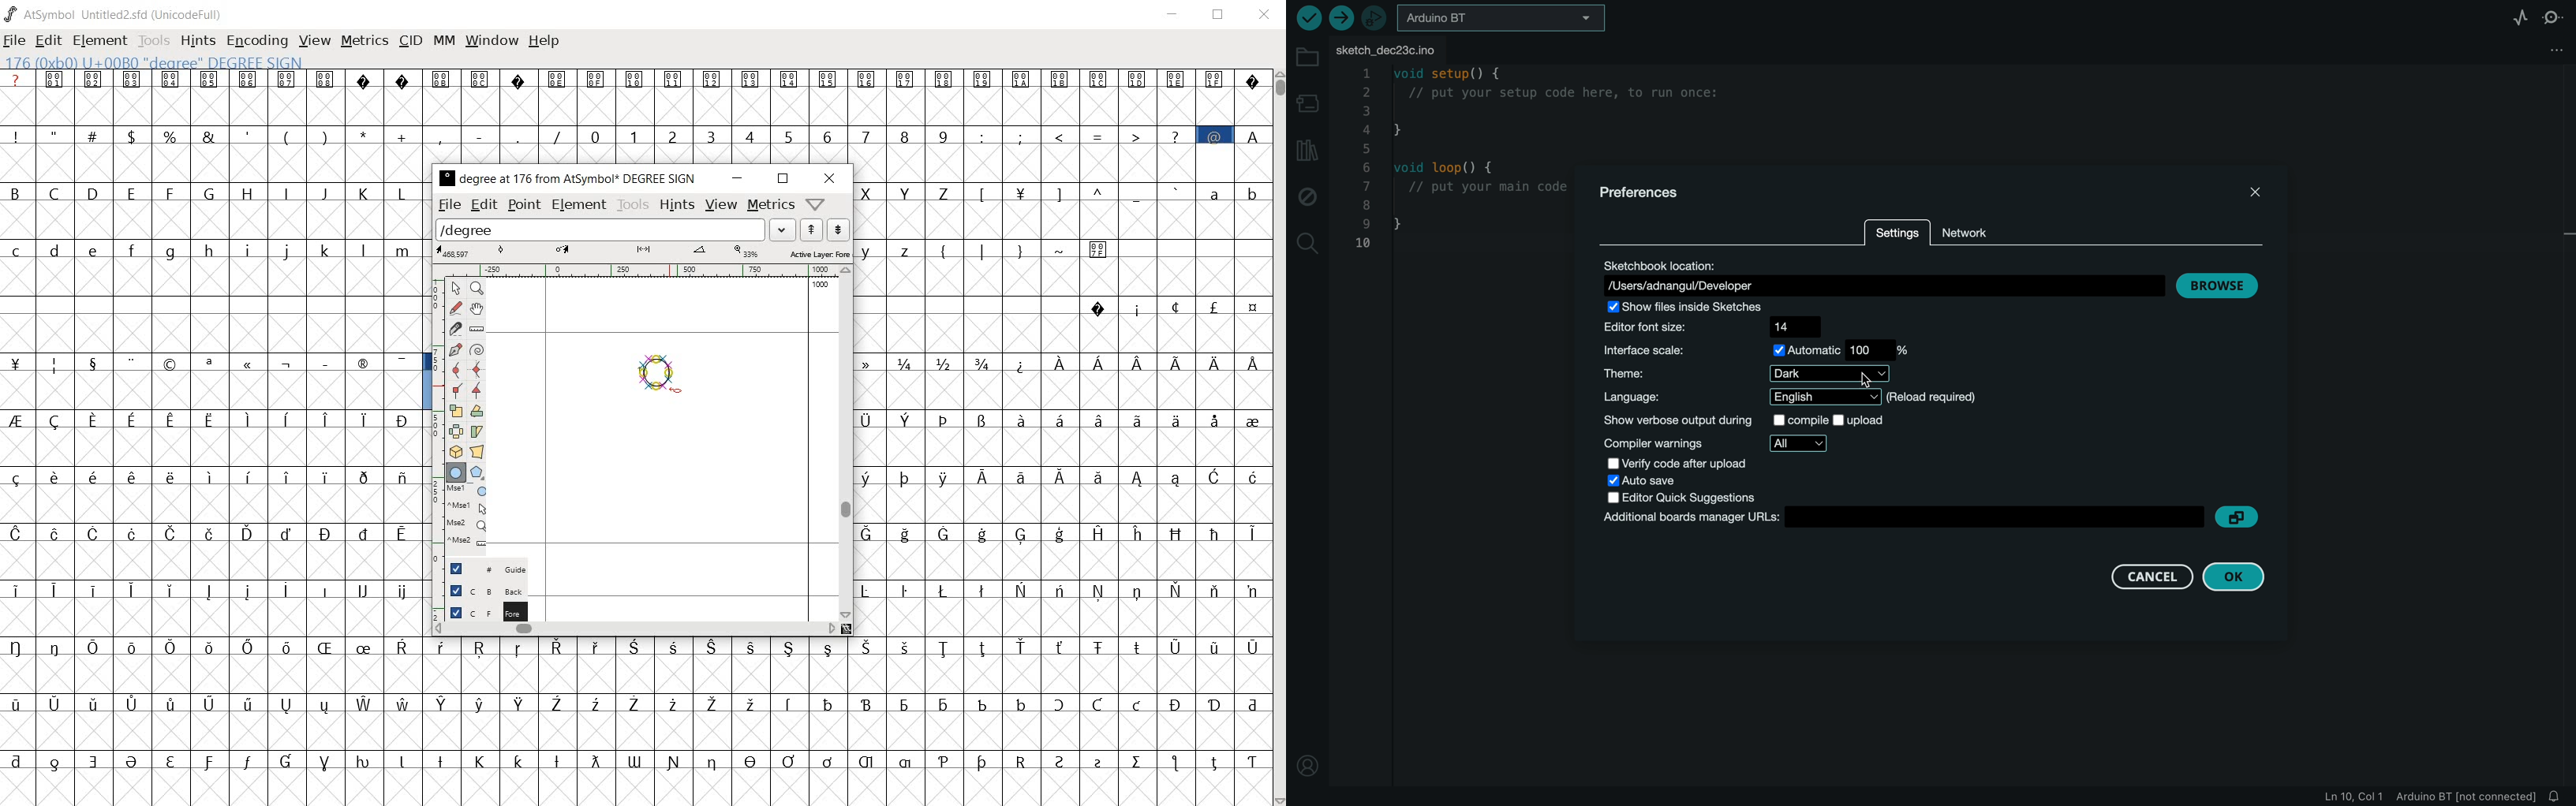 This screenshot has width=2576, height=812. What do you see at coordinates (1234, 192) in the screenshot?
I see `small letters a b` at bounding box center [1234, 192].